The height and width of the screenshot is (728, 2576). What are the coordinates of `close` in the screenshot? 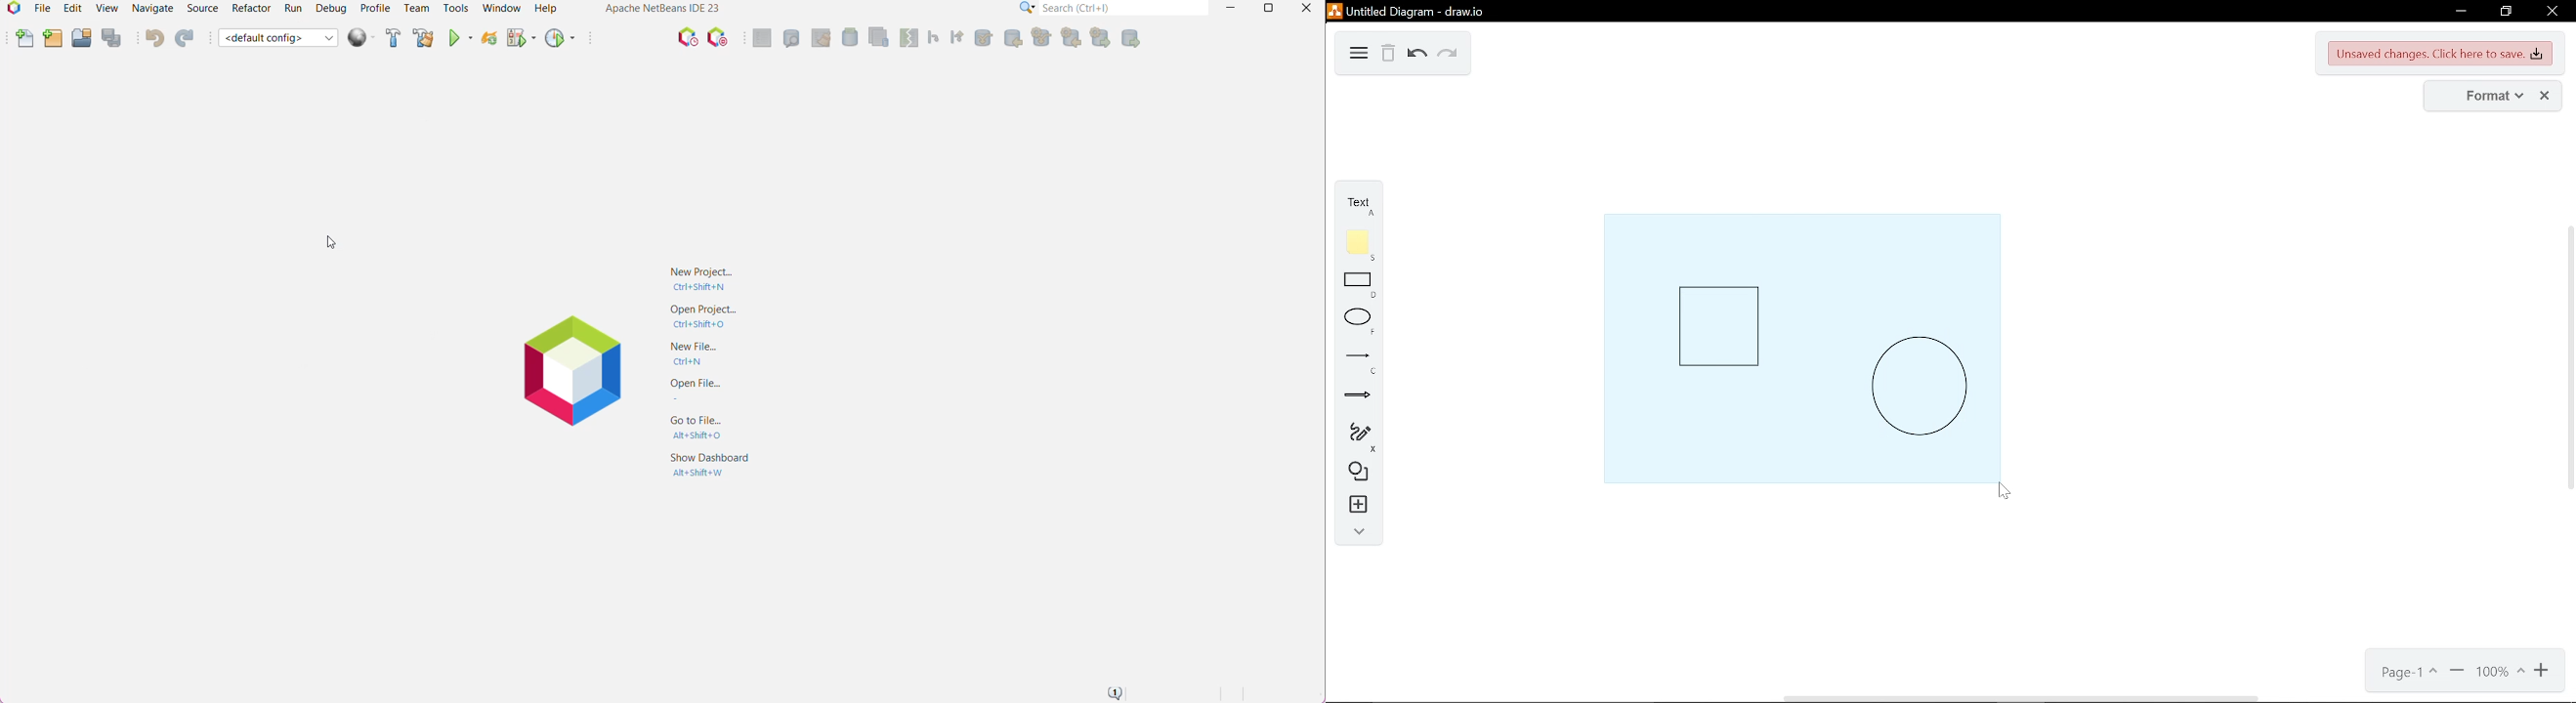 It's located at (2554, 13).